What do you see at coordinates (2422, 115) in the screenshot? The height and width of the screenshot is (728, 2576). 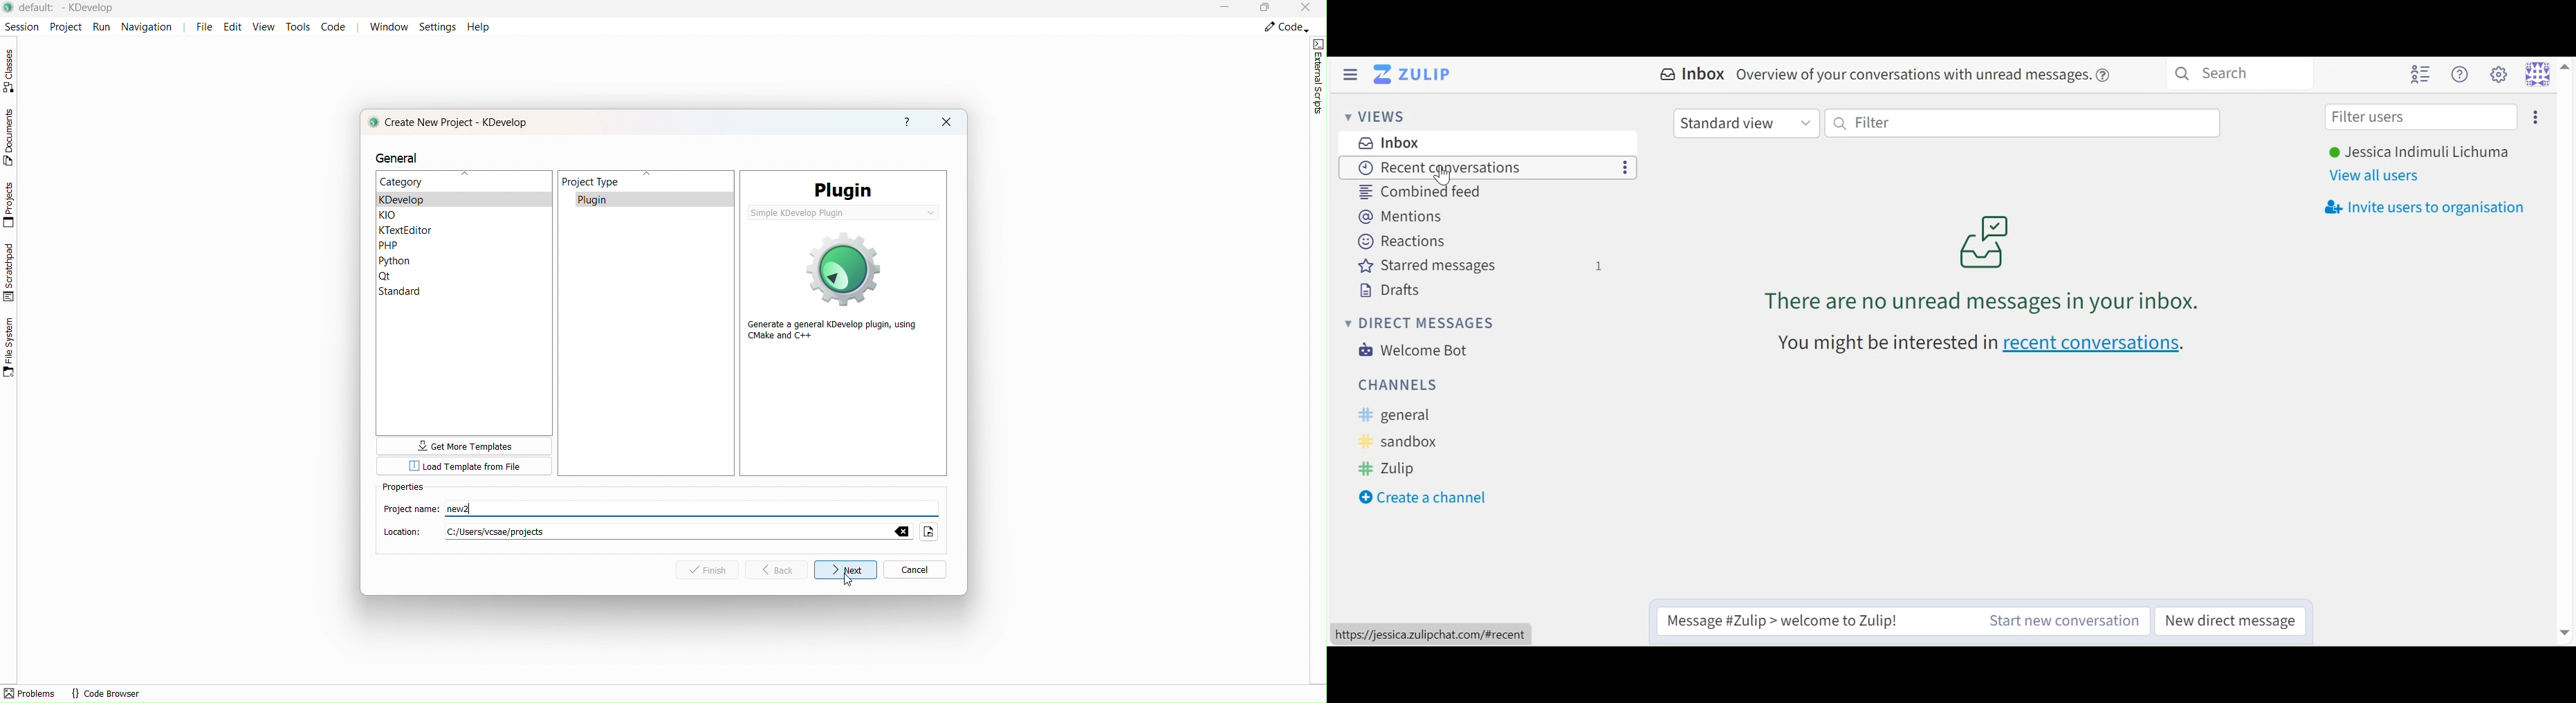 I see `Filter users` at bounding box center [2422, 115].